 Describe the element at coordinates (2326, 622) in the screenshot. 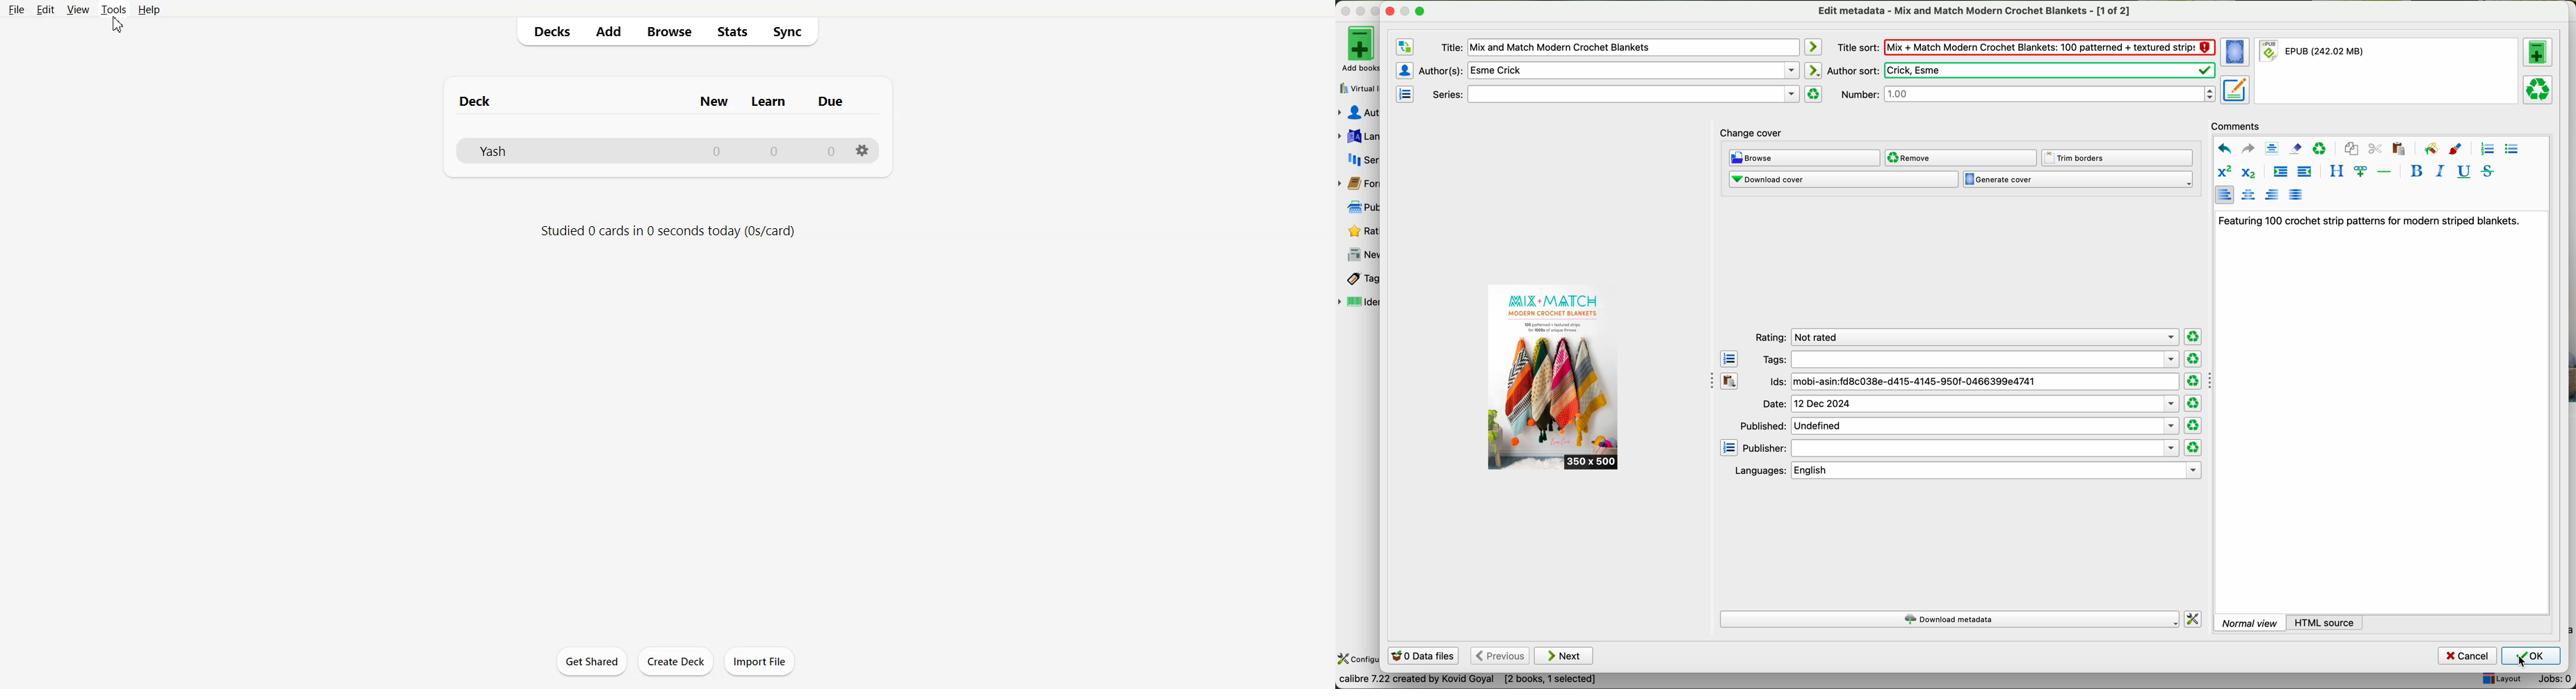

I see `HTML source` at that location.